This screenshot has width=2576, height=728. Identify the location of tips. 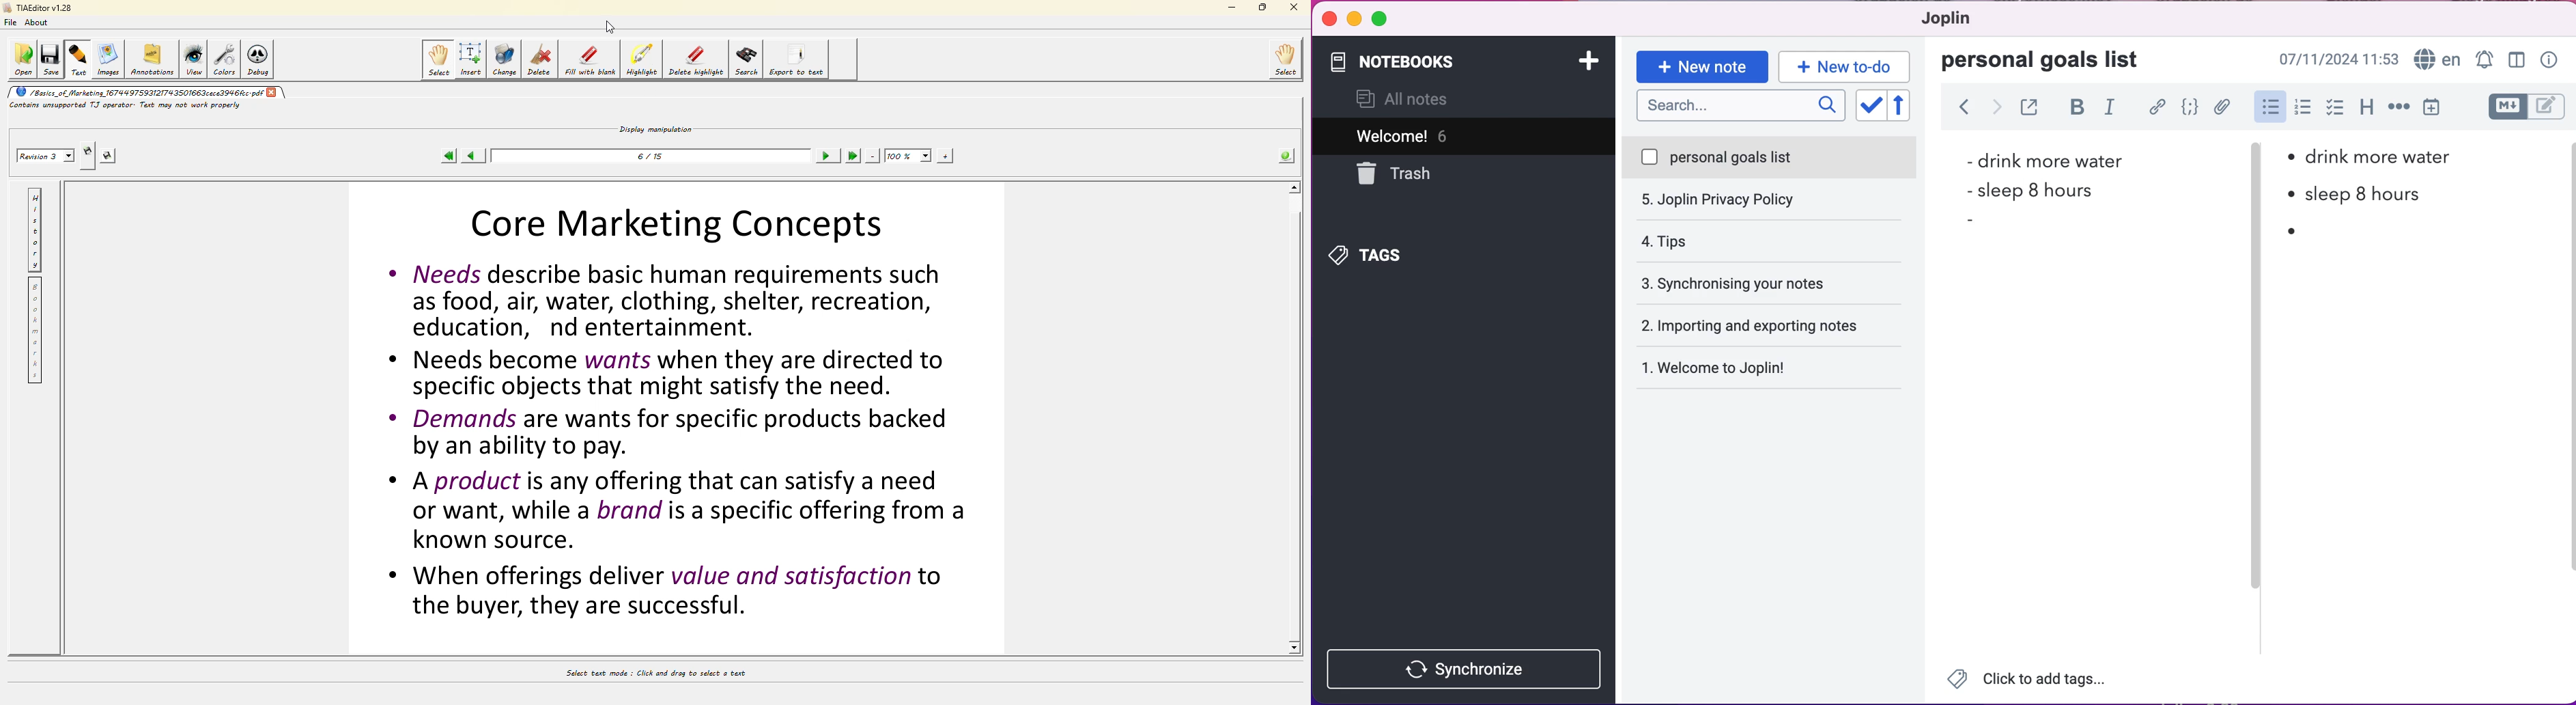
(1768, 201).